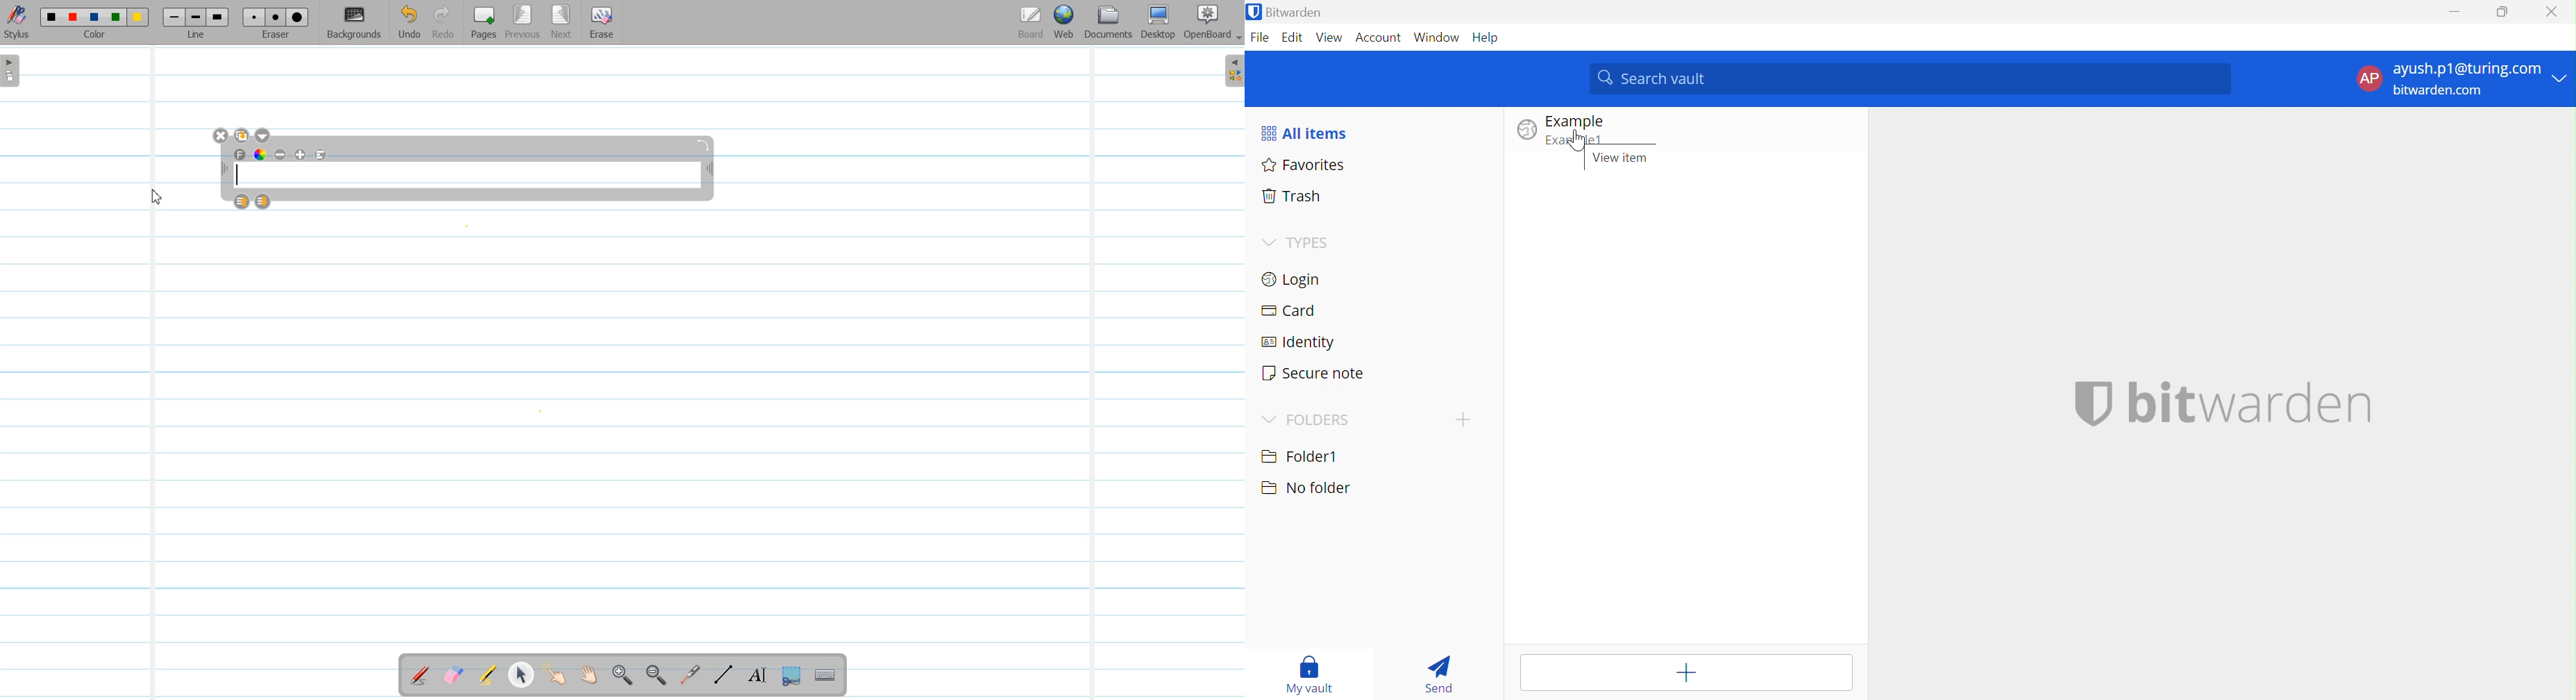 The width and height of the screenshot is (2576, 700). Describe the element at coordinates (158, 197) in the screenshot. I see `Cursor` at that location.